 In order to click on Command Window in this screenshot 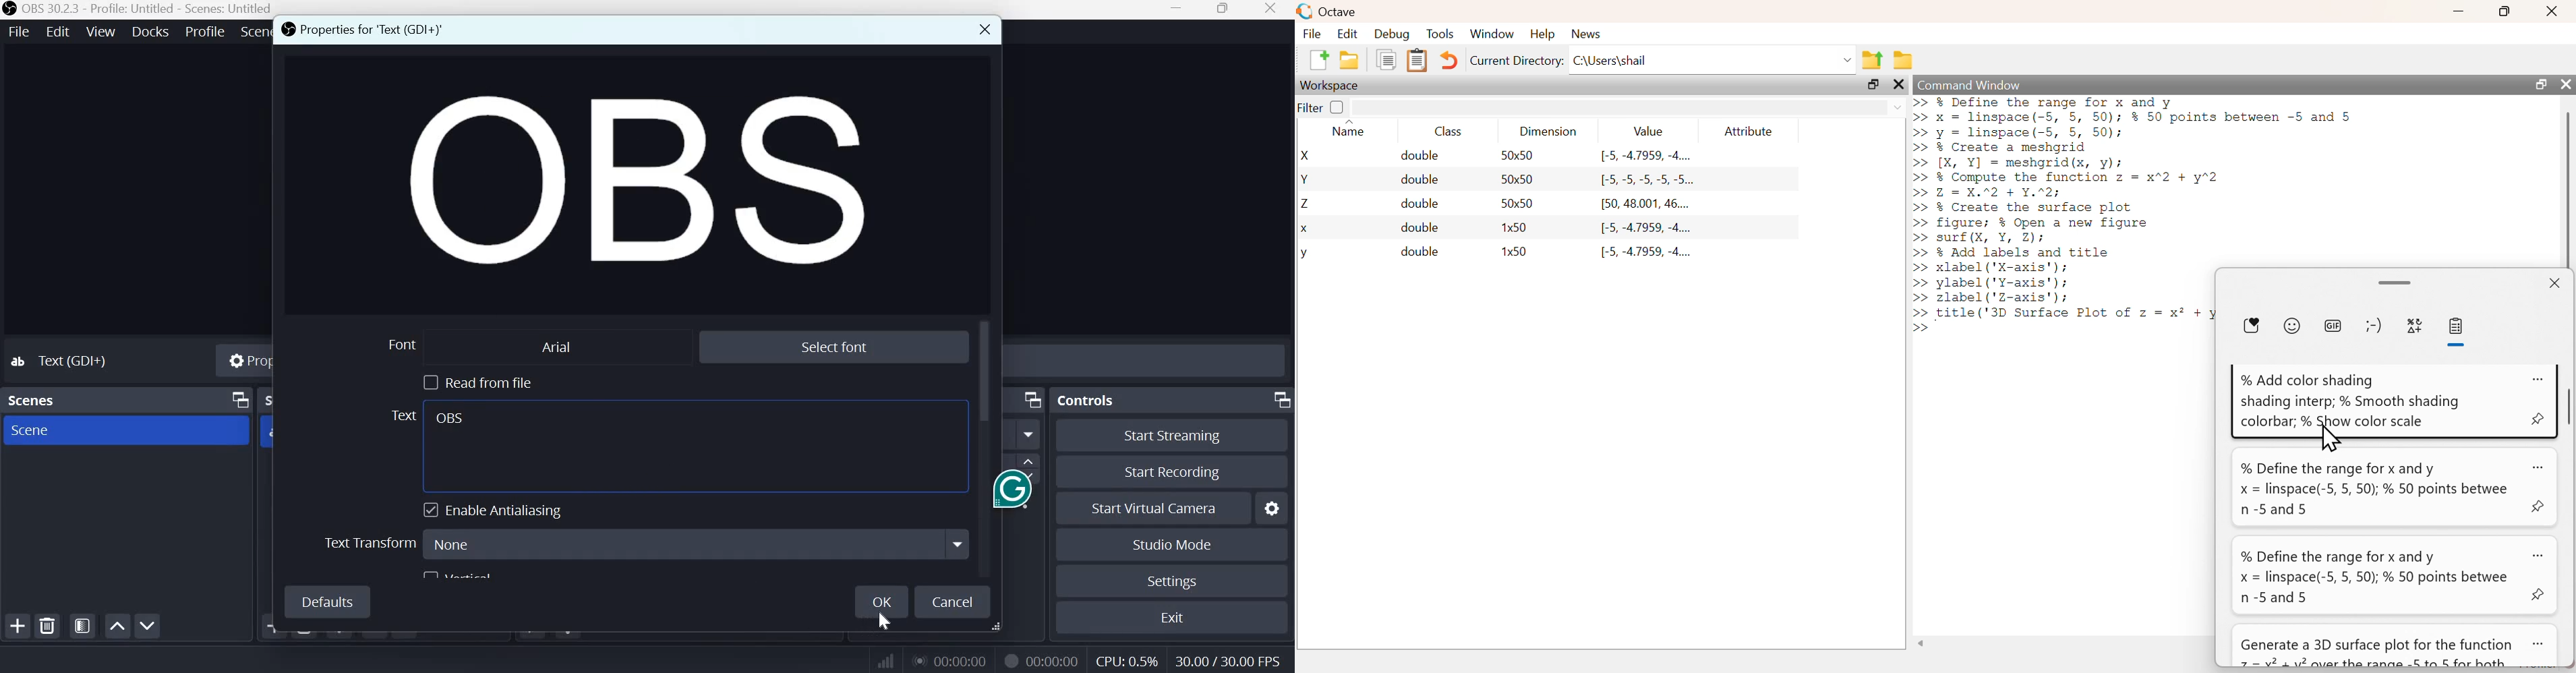, I will do `click(1971, 85)`.